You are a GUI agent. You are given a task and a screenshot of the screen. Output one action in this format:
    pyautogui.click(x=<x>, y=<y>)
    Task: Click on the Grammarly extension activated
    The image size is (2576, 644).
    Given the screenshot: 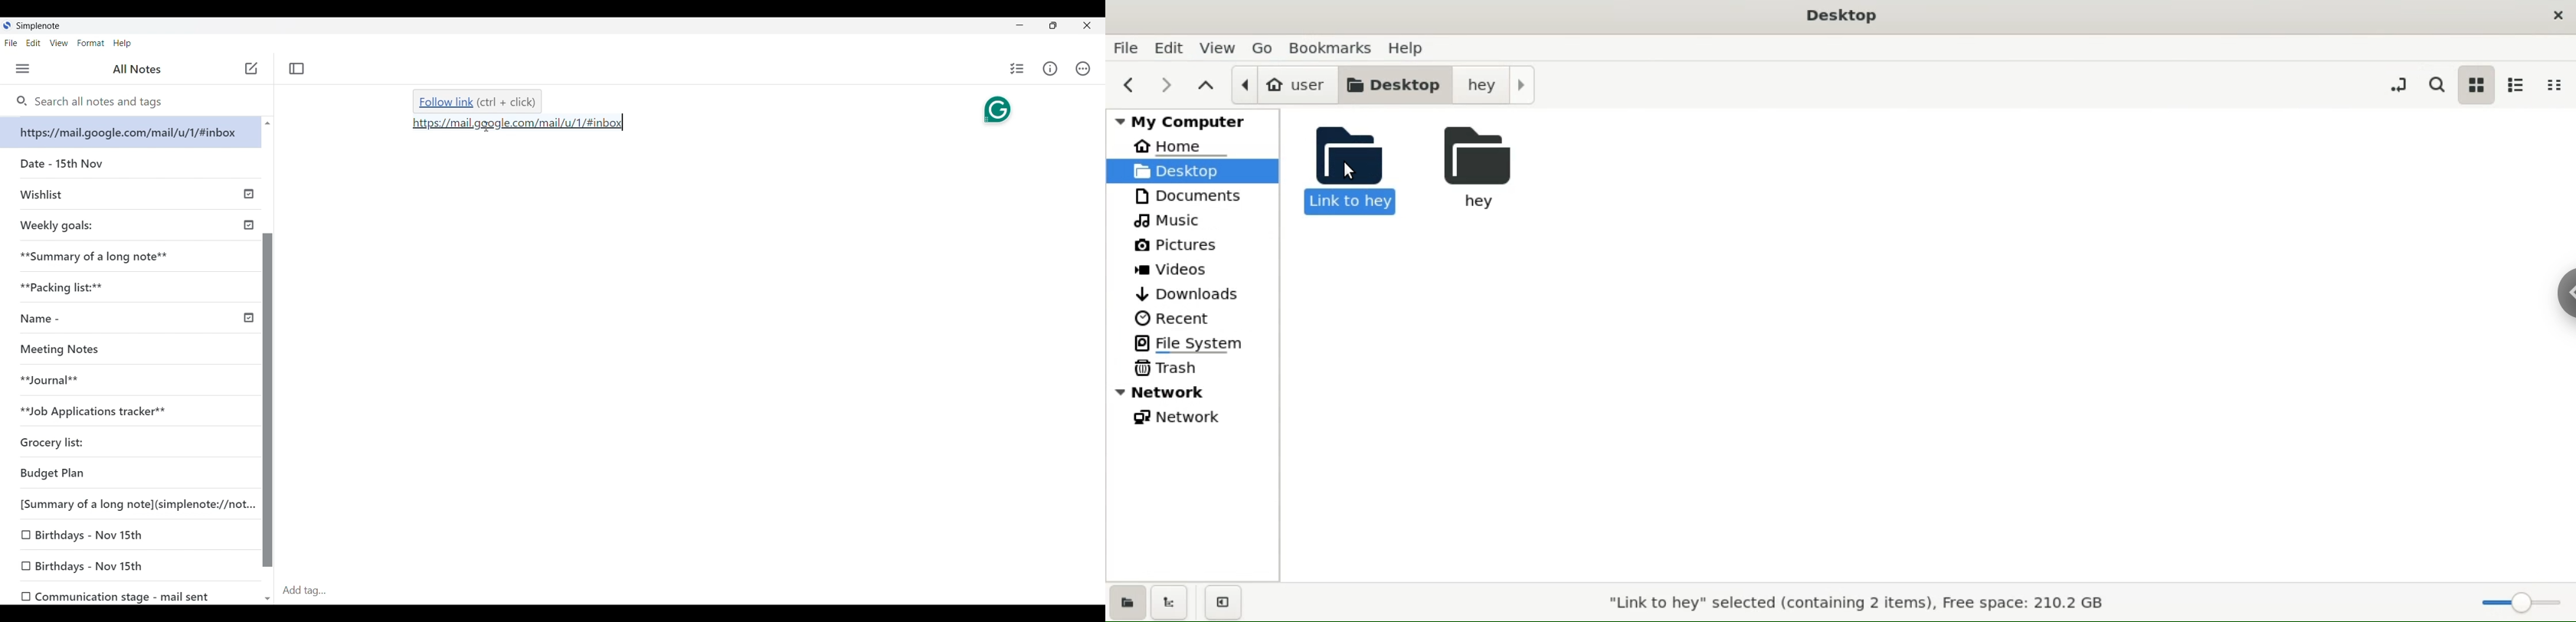 What is the action you would take?
    pyautogui.click(x=987, y=109)
    